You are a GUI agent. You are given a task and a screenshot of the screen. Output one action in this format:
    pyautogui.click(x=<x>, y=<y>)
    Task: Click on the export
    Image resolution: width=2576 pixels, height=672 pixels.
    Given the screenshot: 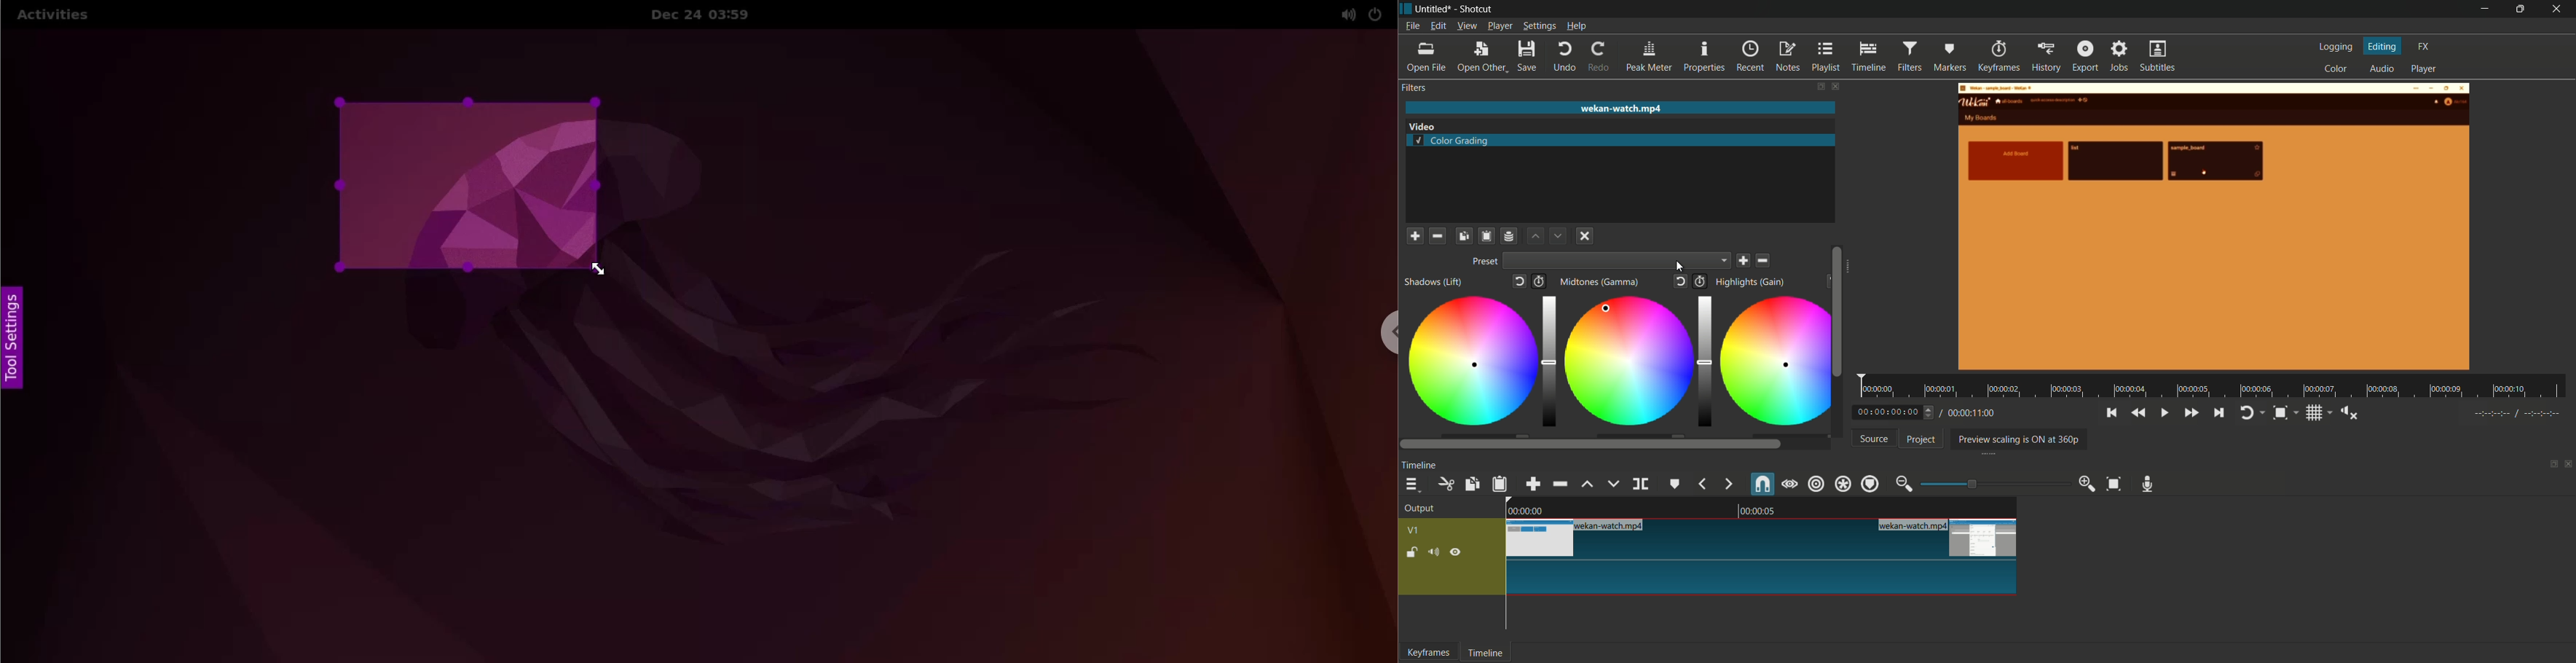 What is the action you would take?
    pyautogui.click(x=2086, y=57)
    